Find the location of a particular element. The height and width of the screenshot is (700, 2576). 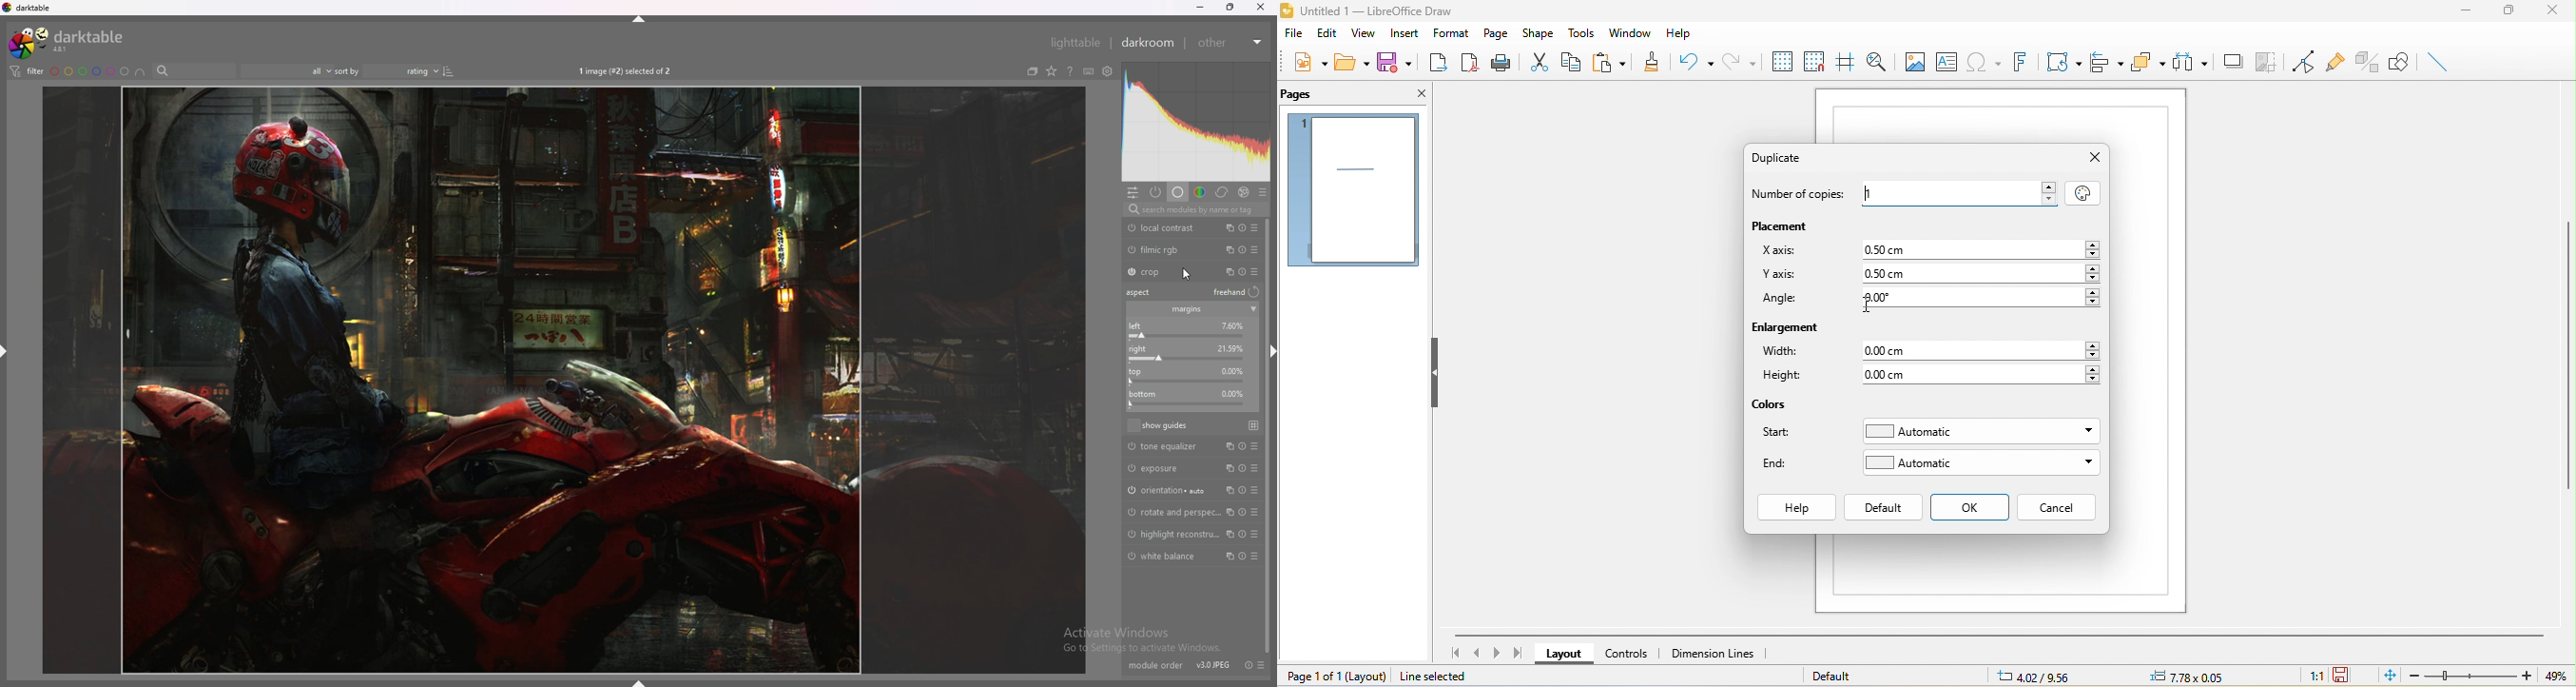

1:1 is located at coordinates (2311, 677).